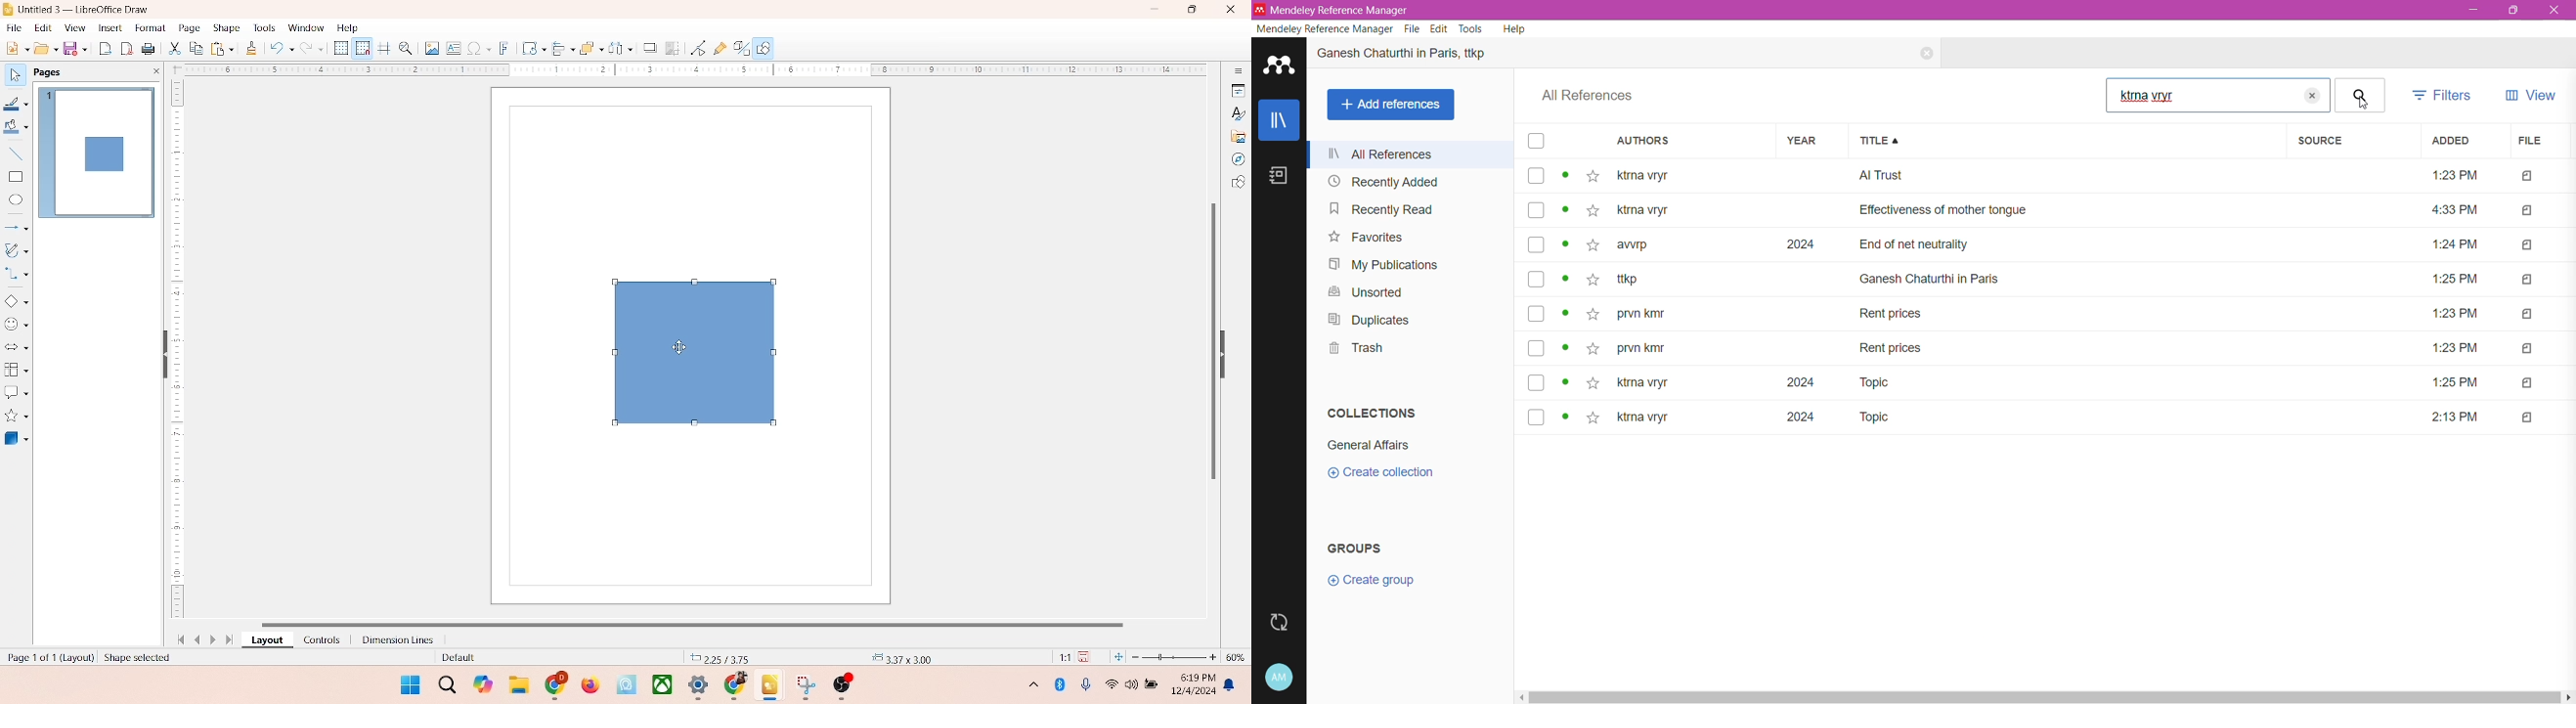 This screenshot has height=728, width=2576. What do you see at coordinates (1520, 698) in the screenshot?
I see `move left` at bounding box center [1520, 698].